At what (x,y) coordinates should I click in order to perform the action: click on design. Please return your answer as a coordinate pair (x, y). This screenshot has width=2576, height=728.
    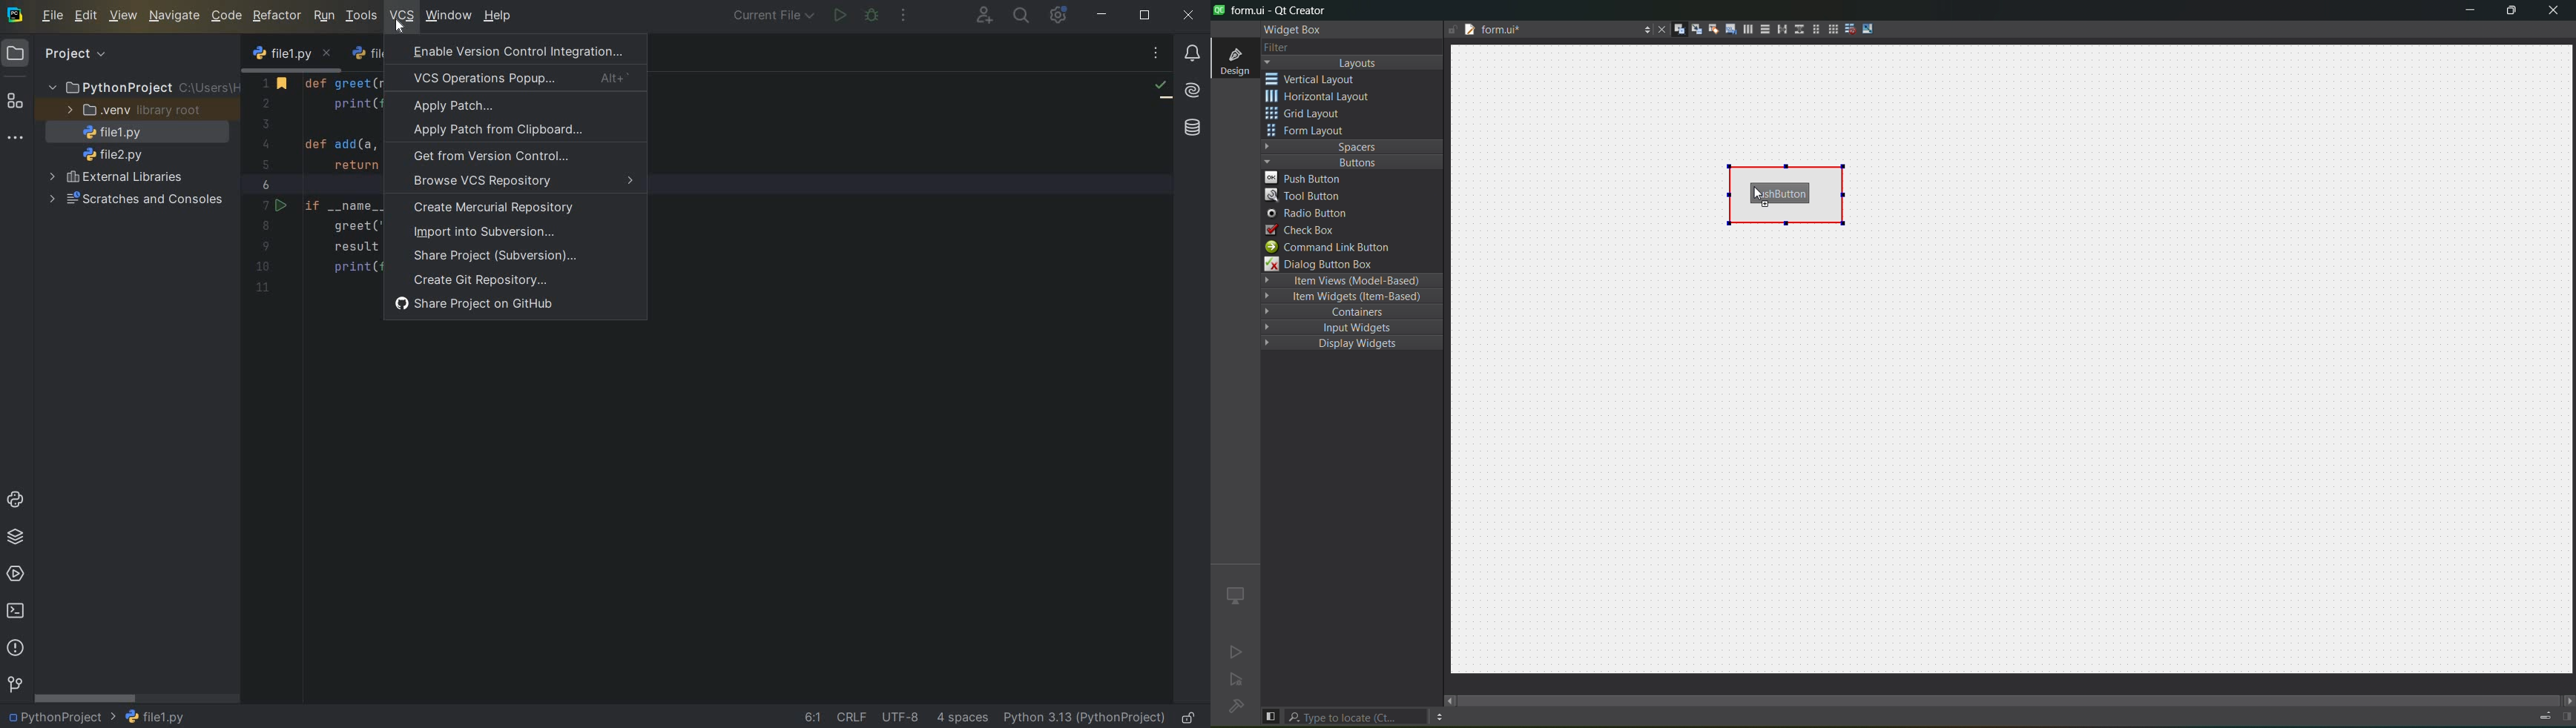
    Looking at the image, I should click on (1233, 60).